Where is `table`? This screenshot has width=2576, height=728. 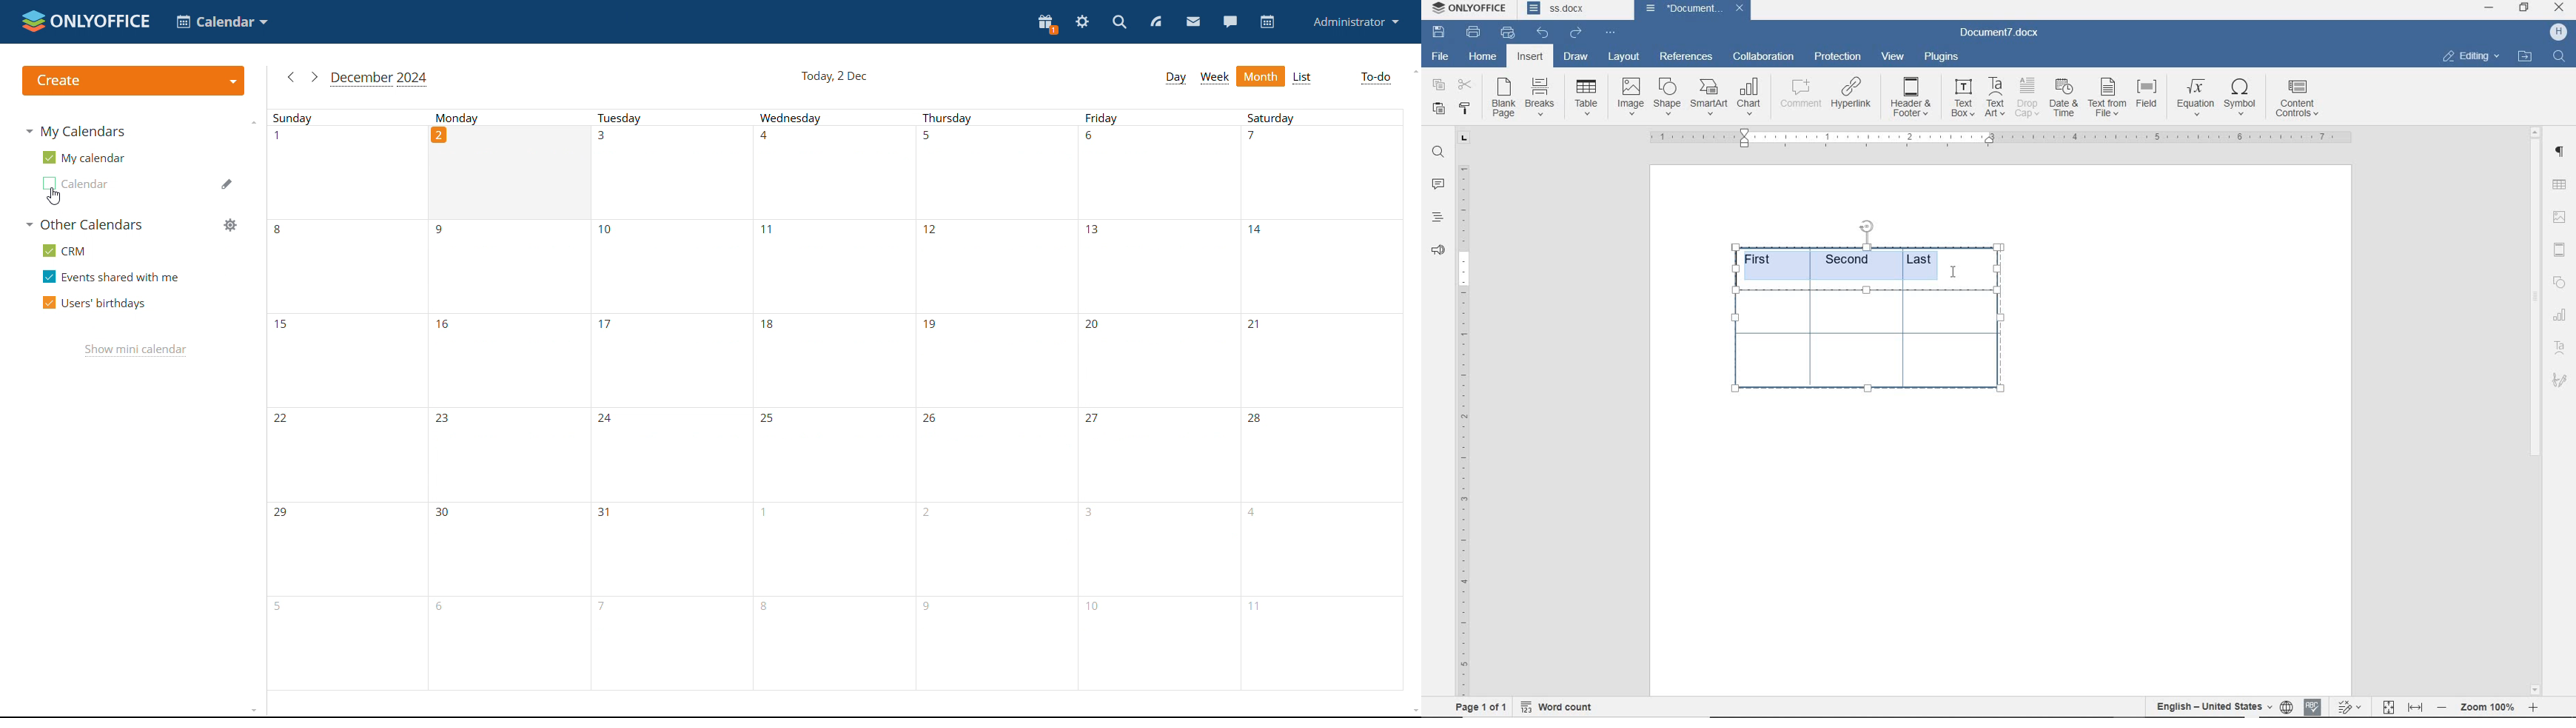 table is located at coordinates (1874, 349).